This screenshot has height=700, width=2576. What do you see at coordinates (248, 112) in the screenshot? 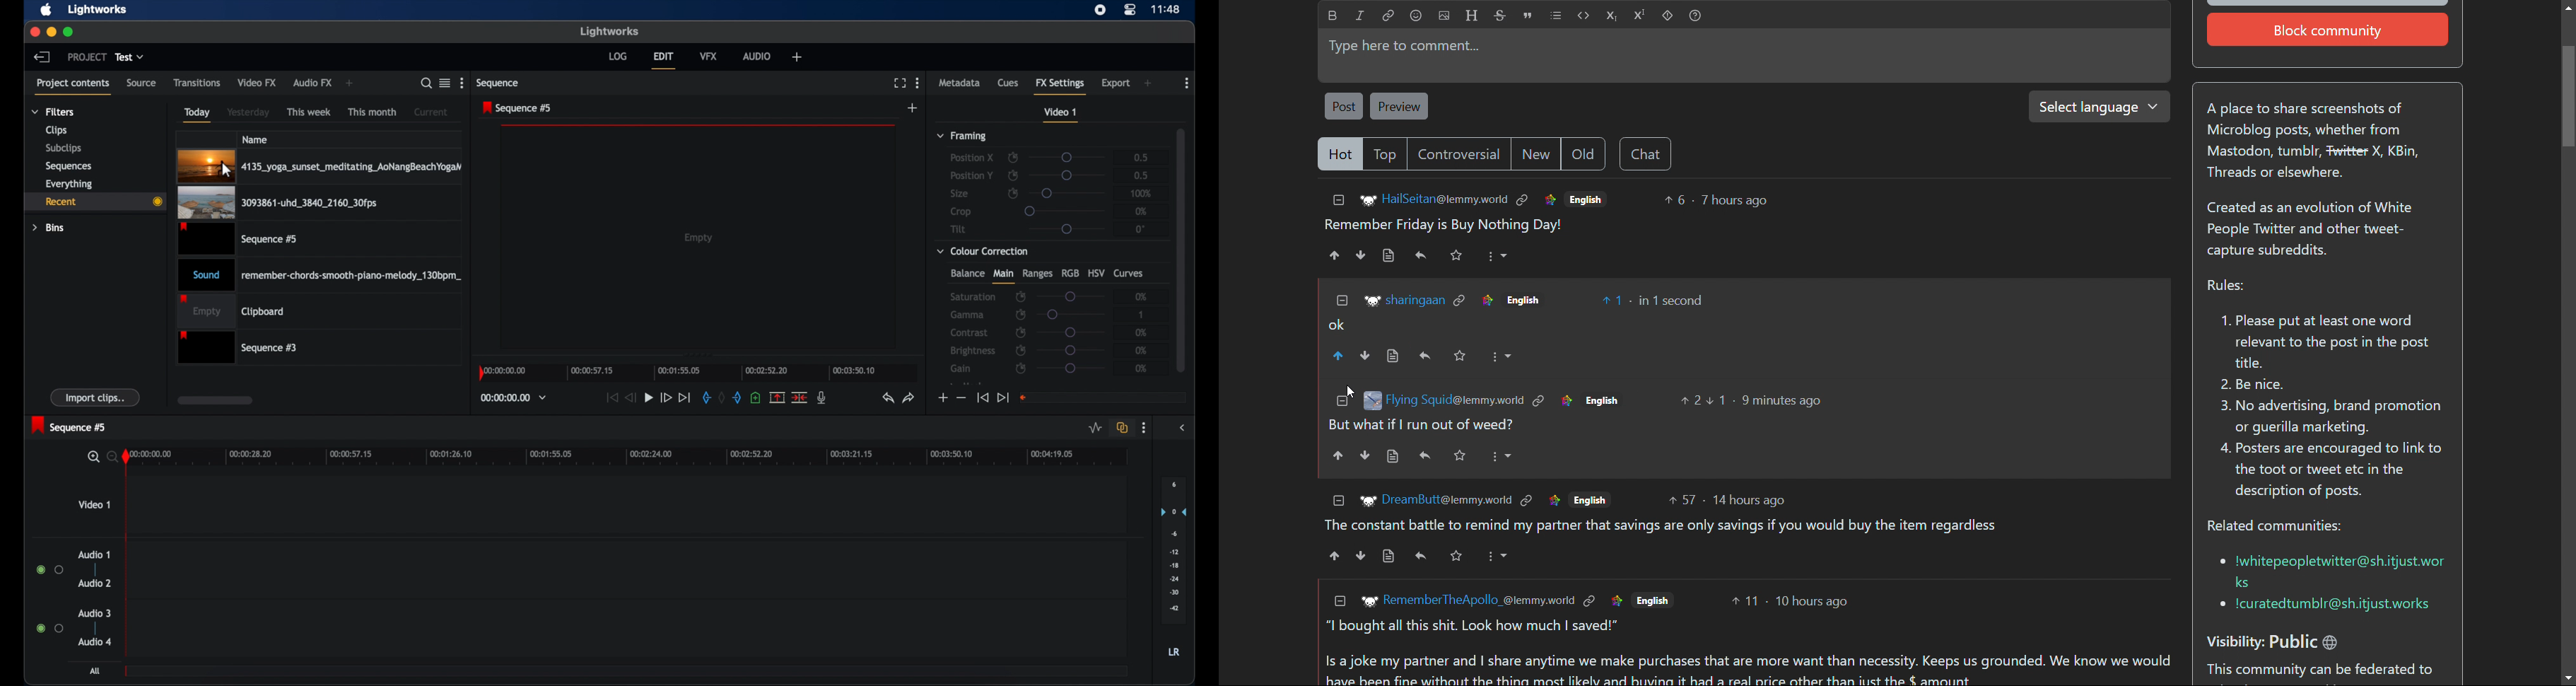
I see `yesterday` at bounding box center [248, 112].